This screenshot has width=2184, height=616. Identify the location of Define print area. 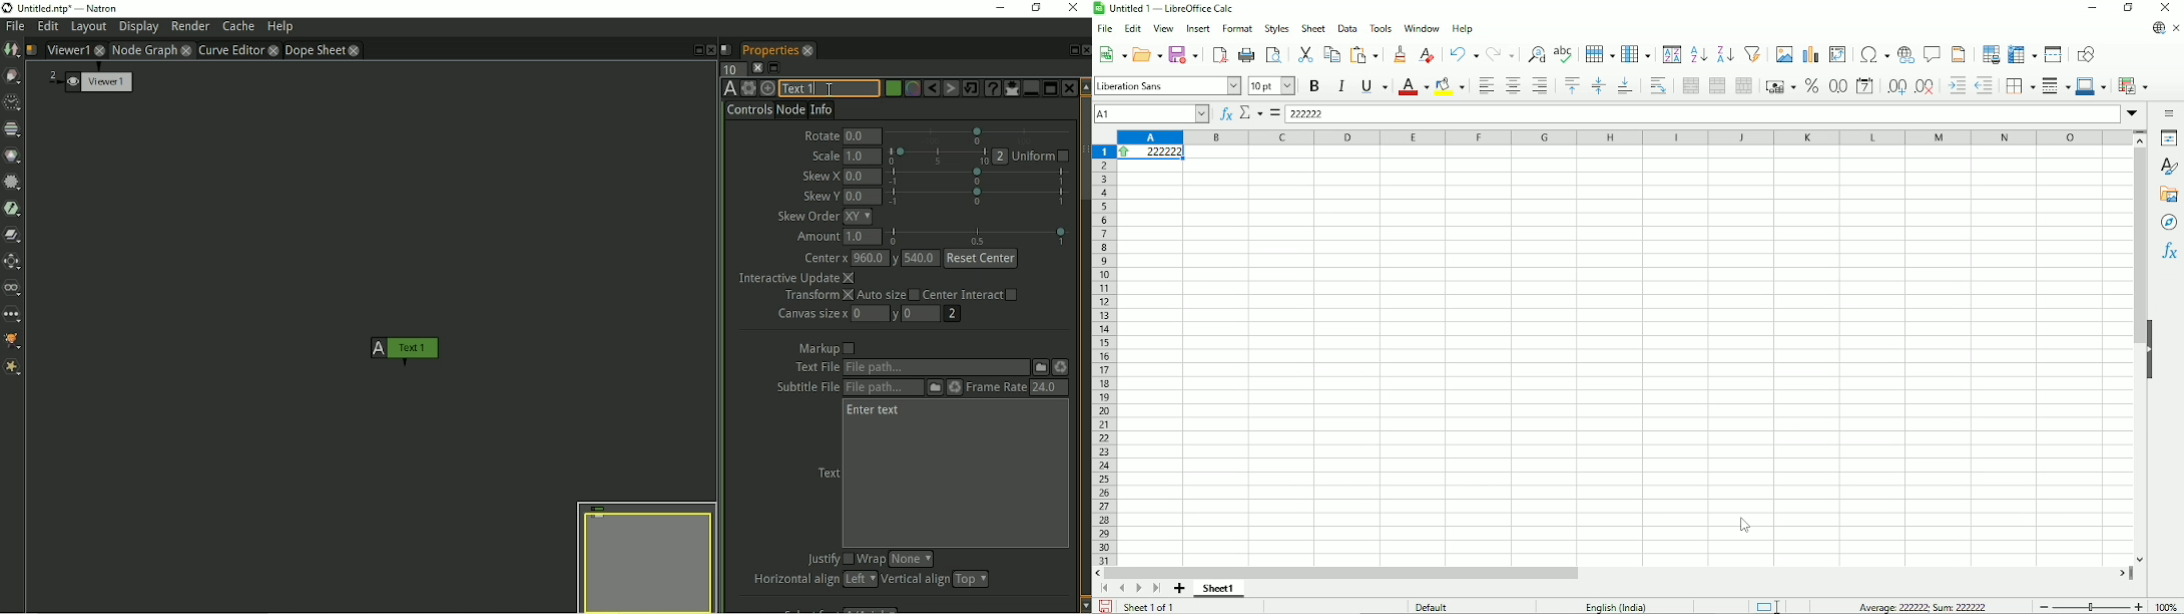
(1990, 54).